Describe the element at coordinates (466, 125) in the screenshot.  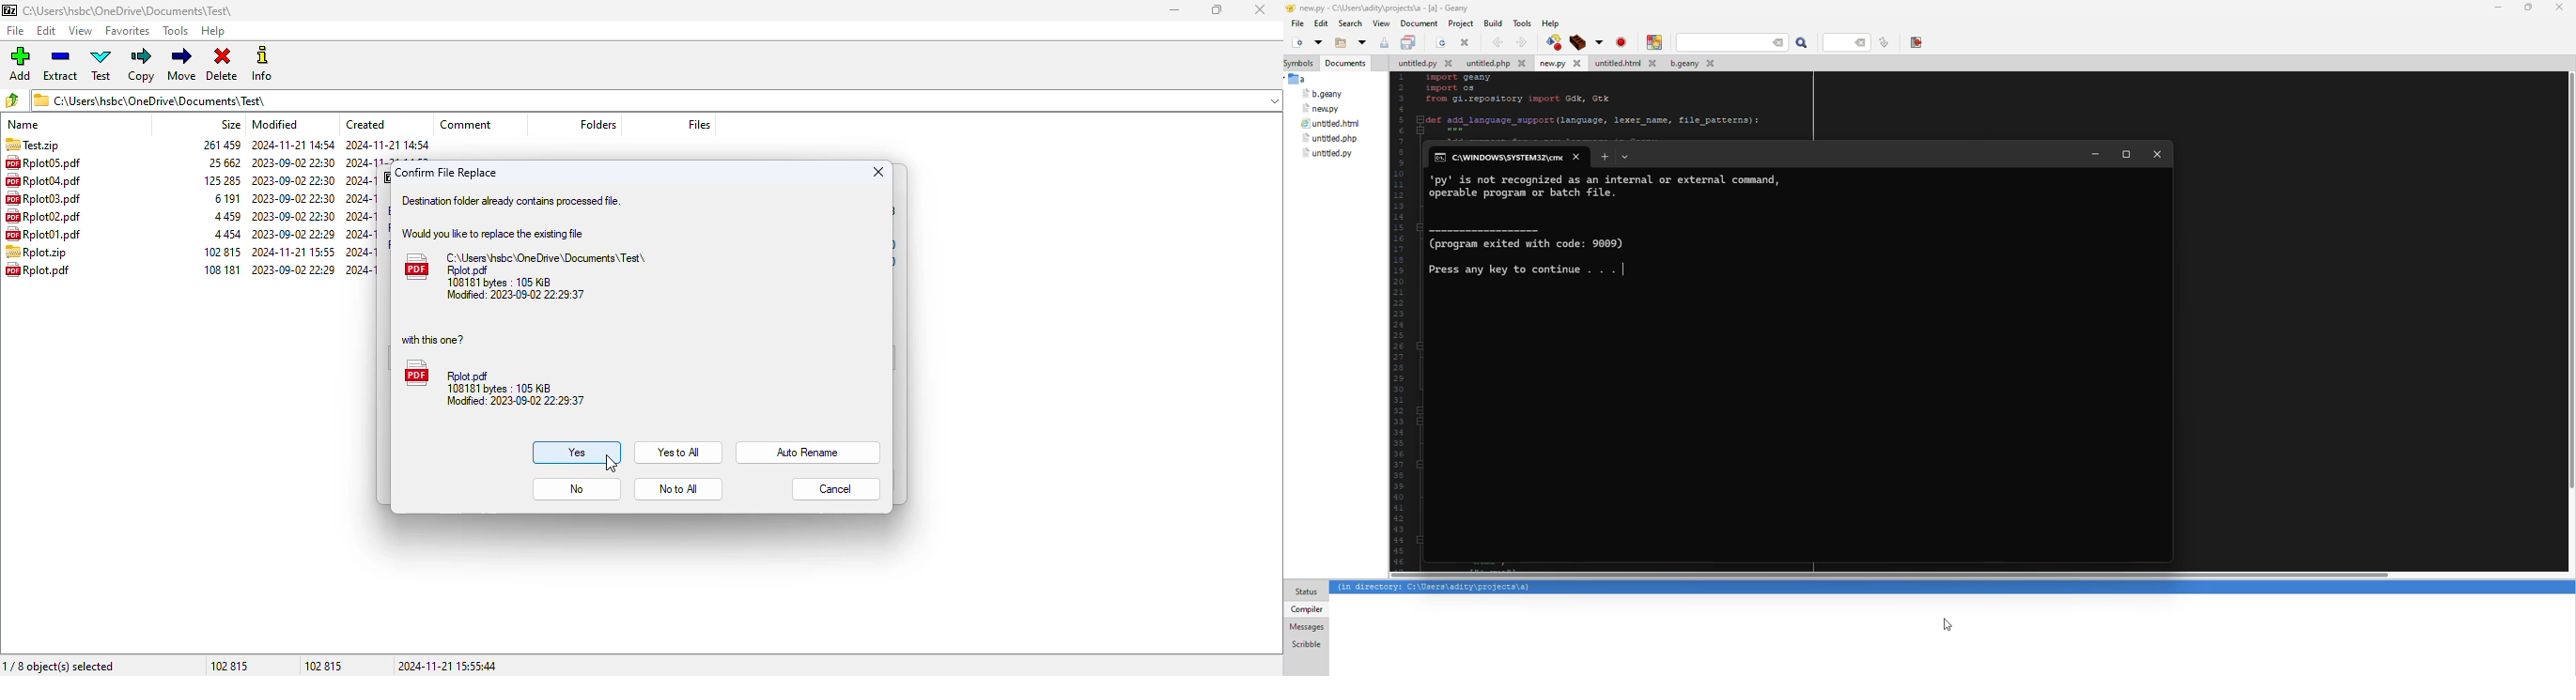
I see `comment` at that location.